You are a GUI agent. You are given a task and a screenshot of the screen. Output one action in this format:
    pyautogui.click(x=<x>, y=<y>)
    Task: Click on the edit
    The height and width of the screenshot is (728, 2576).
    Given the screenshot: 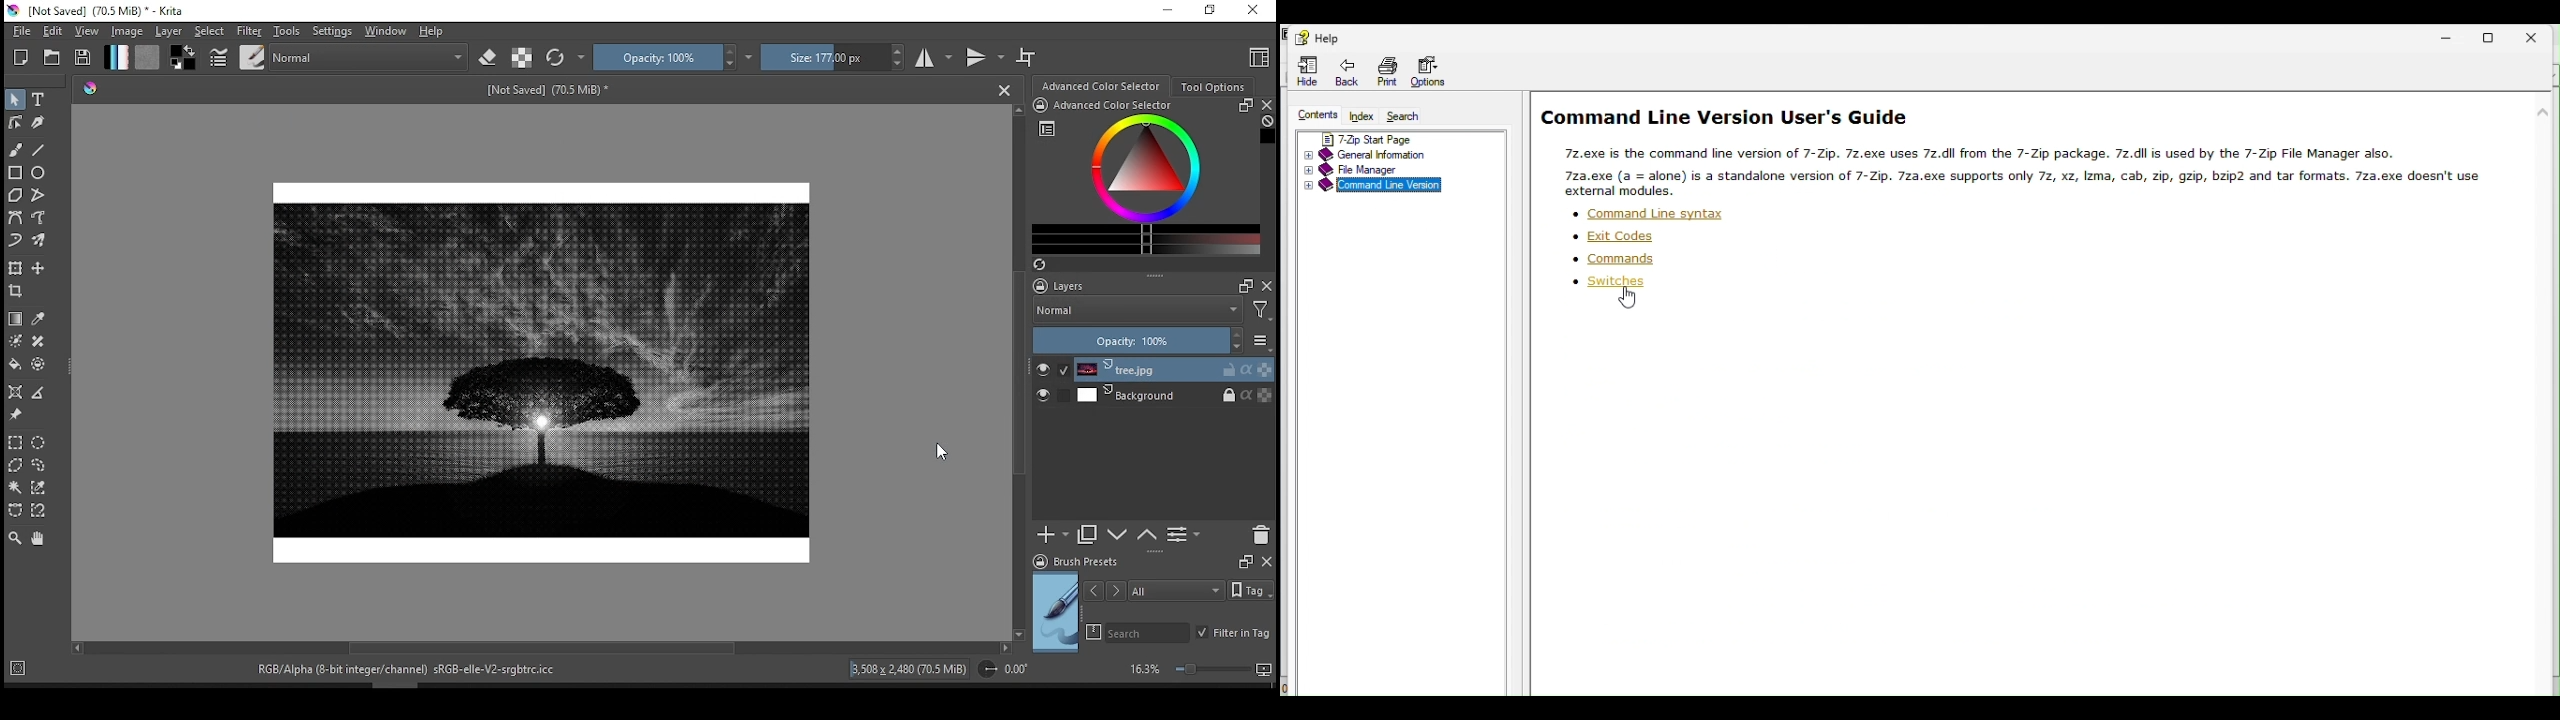 What is the action you would take?
    pyautogui.click(x=52, y=31)
    